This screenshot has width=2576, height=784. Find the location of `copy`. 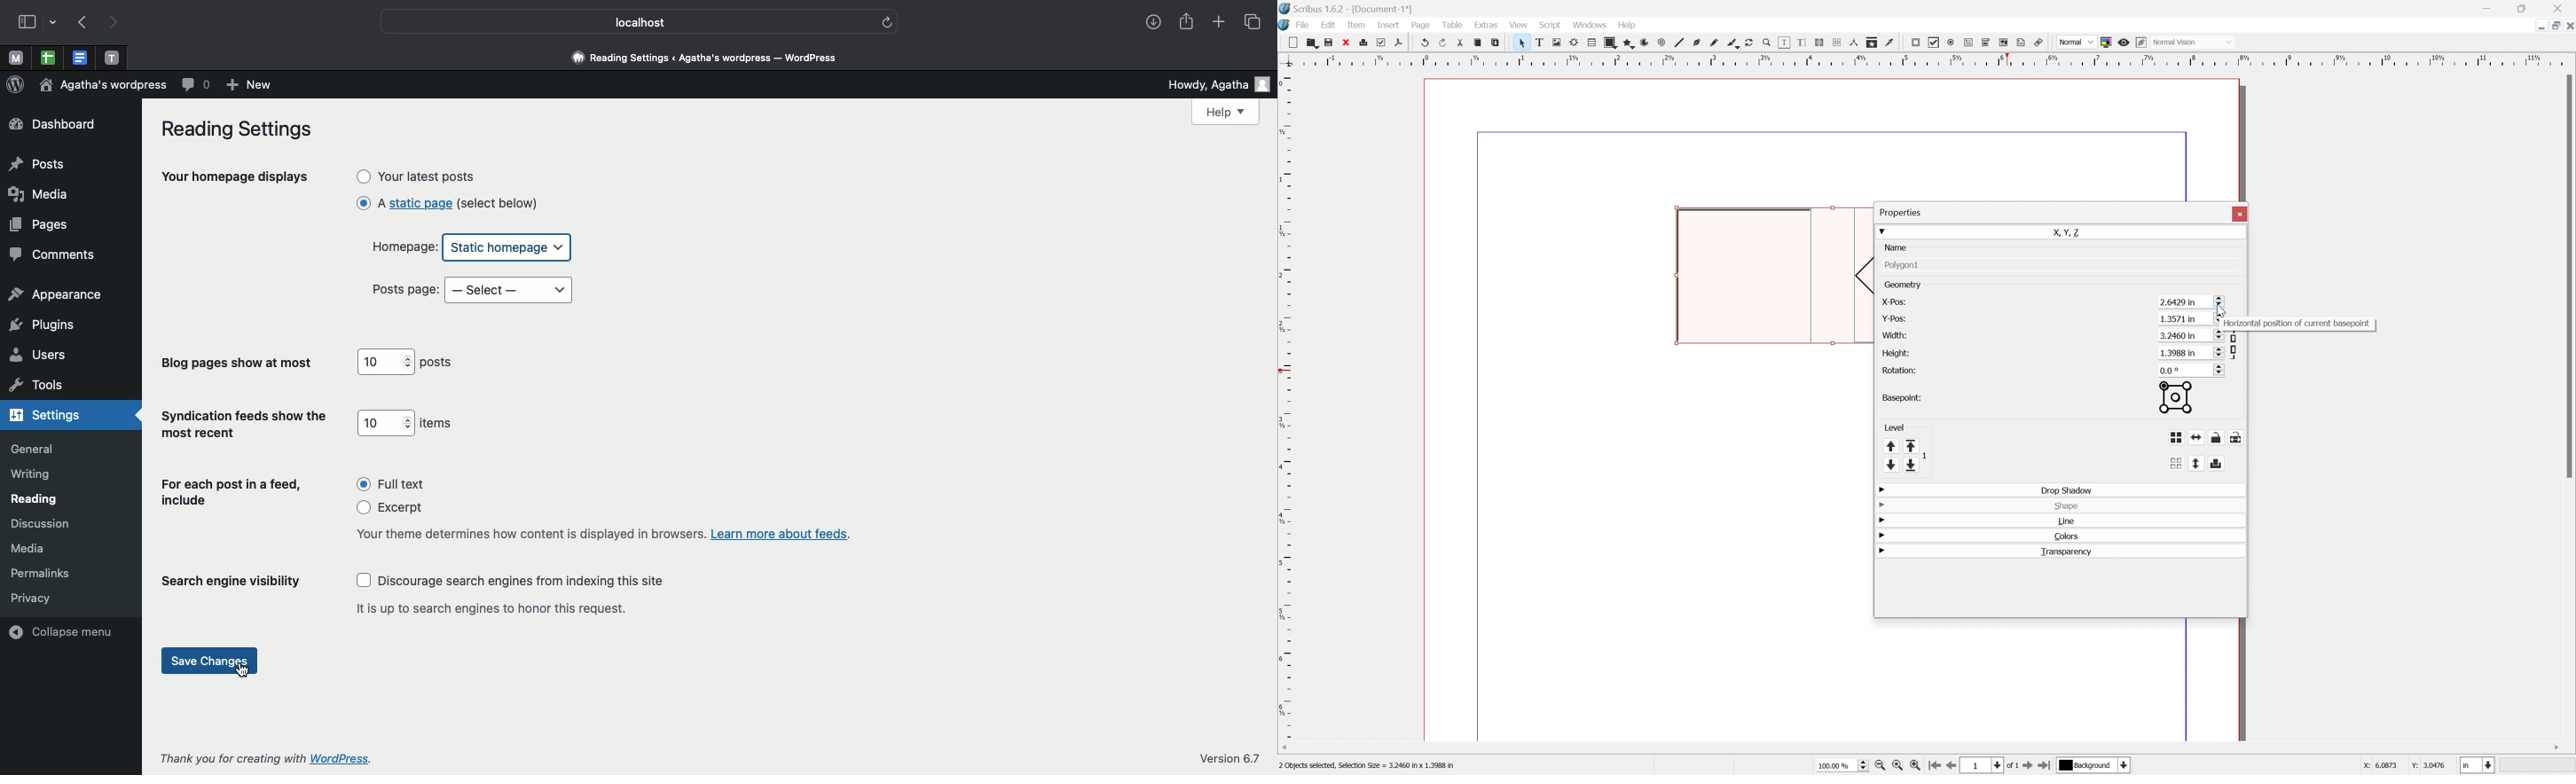

copy is located at coordinates (1476, 42).